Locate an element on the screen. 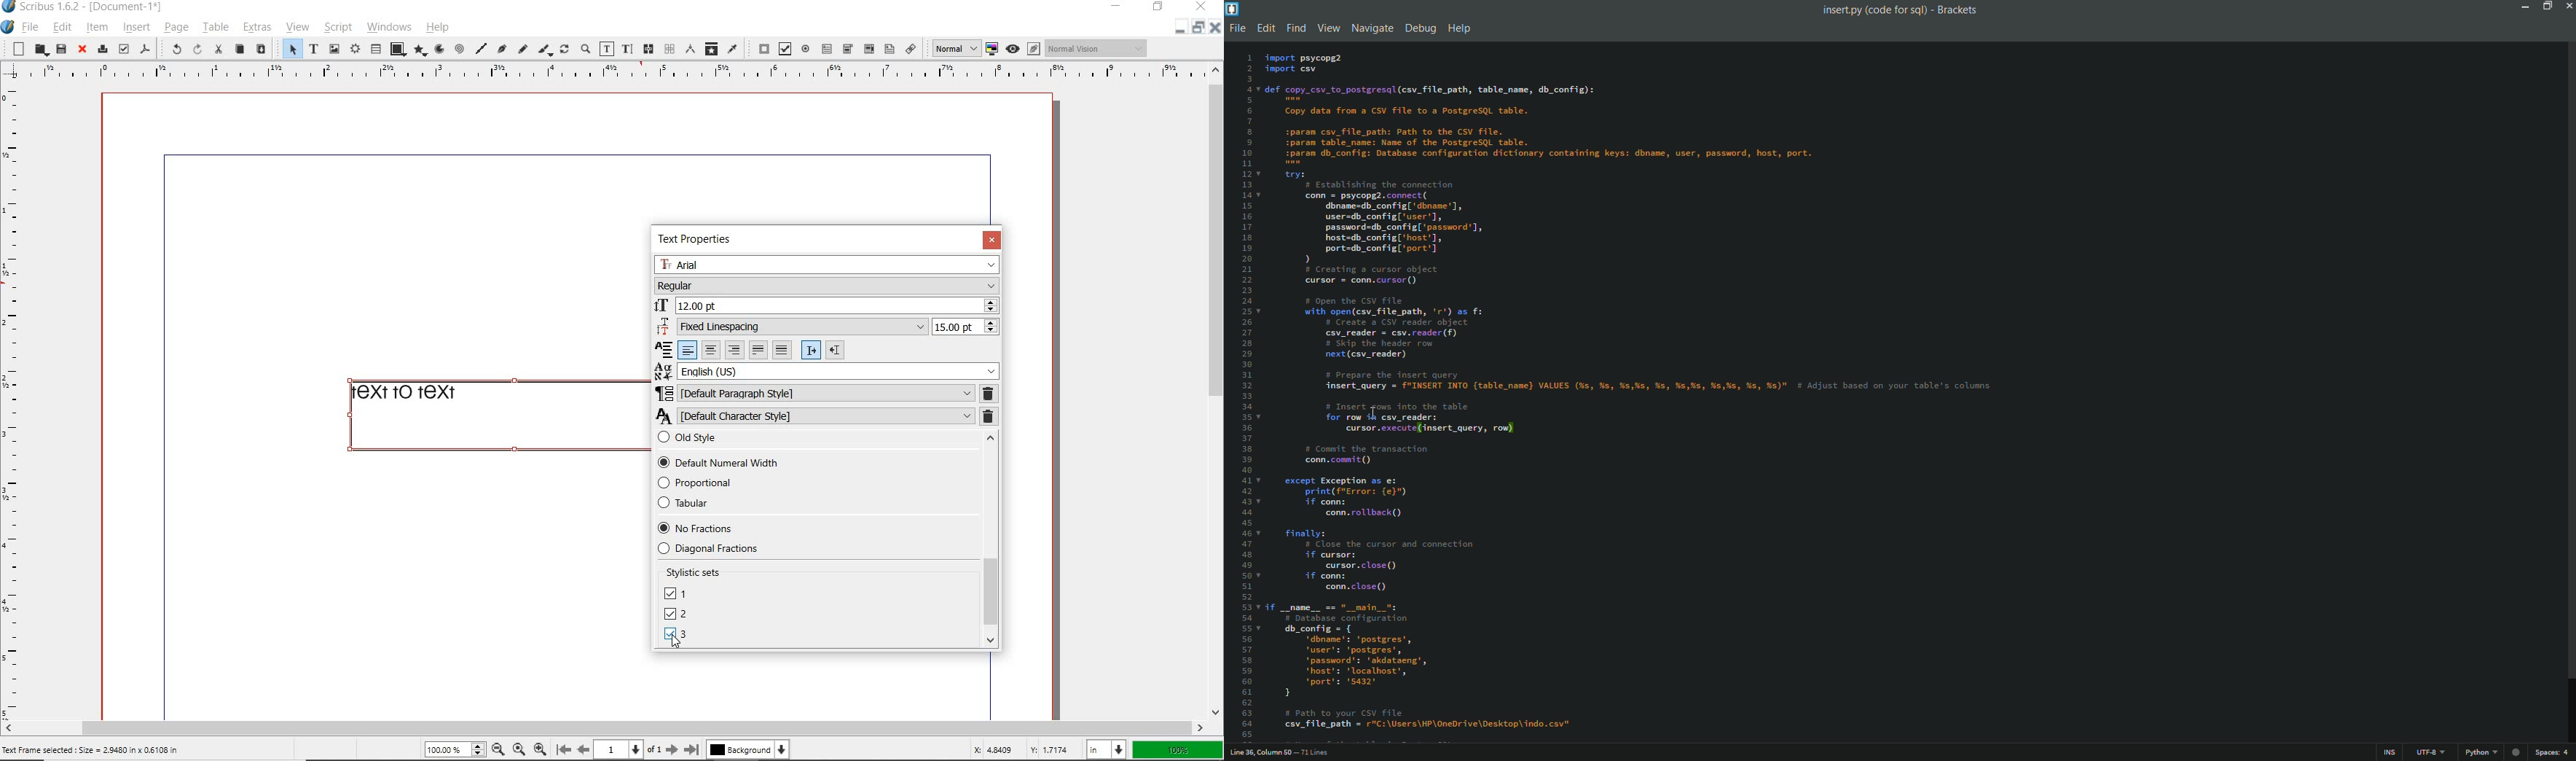  cut is located at coordinates (218, 50).